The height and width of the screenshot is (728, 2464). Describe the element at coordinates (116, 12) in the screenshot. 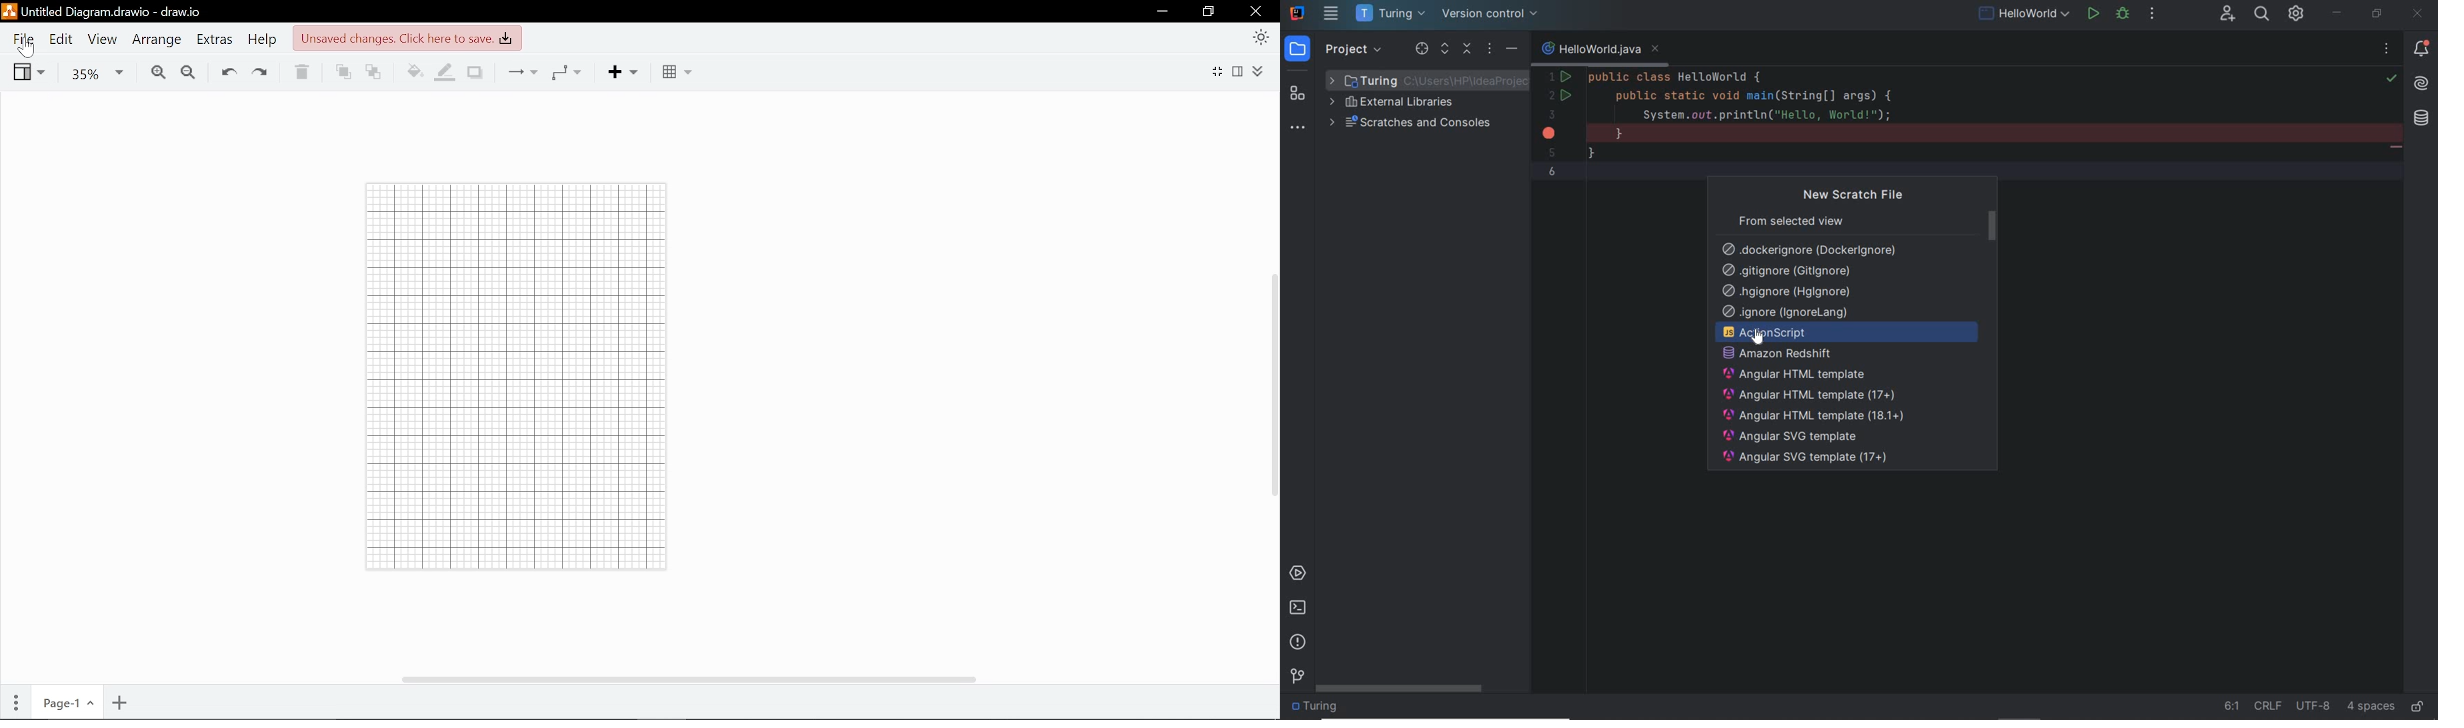

I see `Untitled Diagram.drawio - draw.io` at that location.